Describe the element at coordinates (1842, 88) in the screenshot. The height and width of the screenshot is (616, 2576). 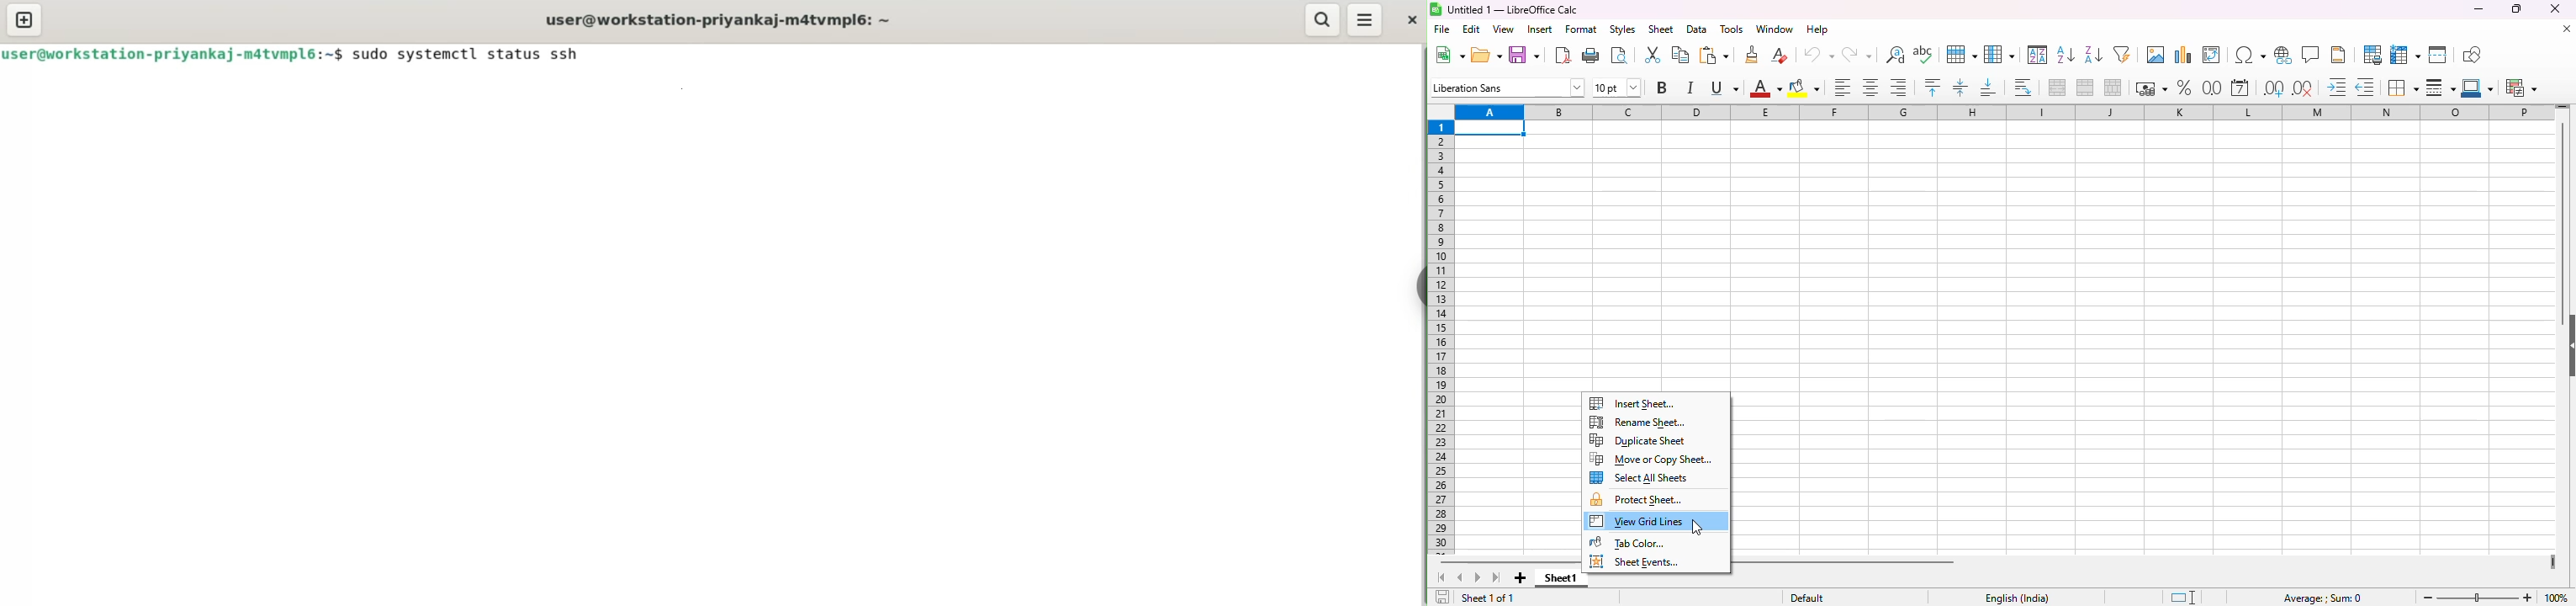
I see `align left` at that location.